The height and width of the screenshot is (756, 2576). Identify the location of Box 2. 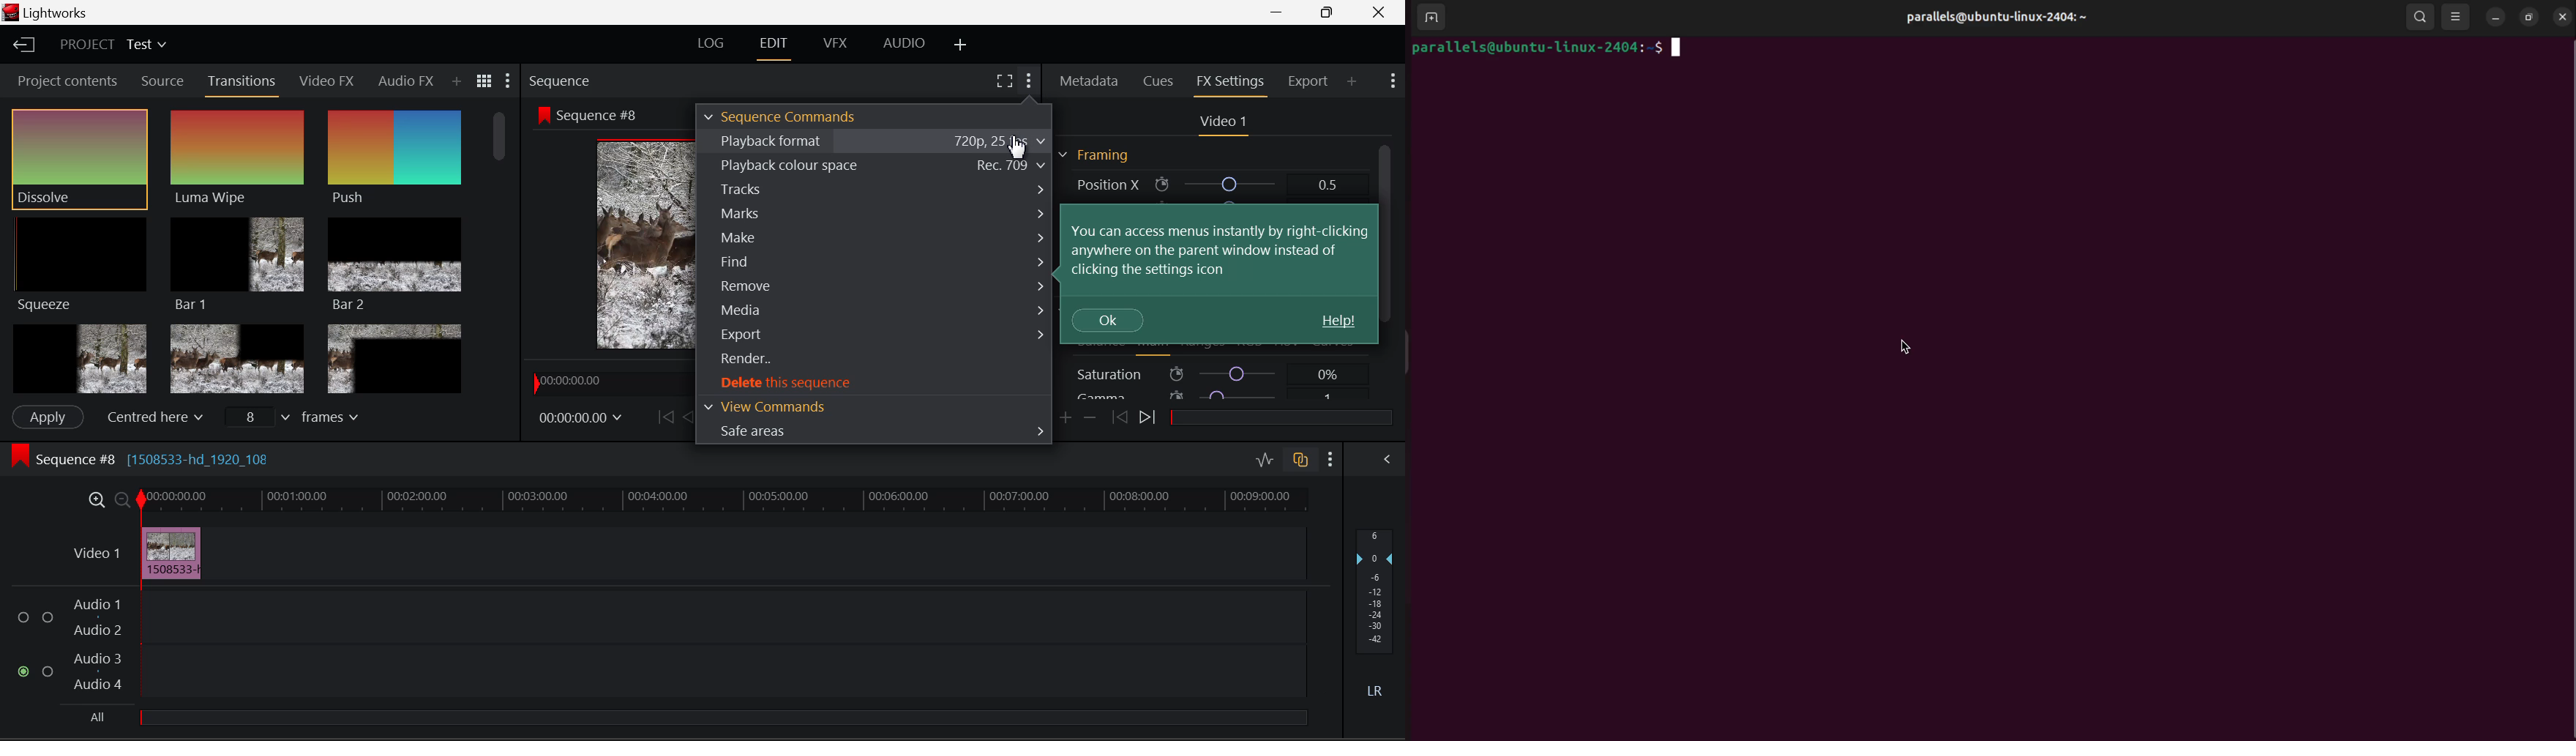
(237, 358).